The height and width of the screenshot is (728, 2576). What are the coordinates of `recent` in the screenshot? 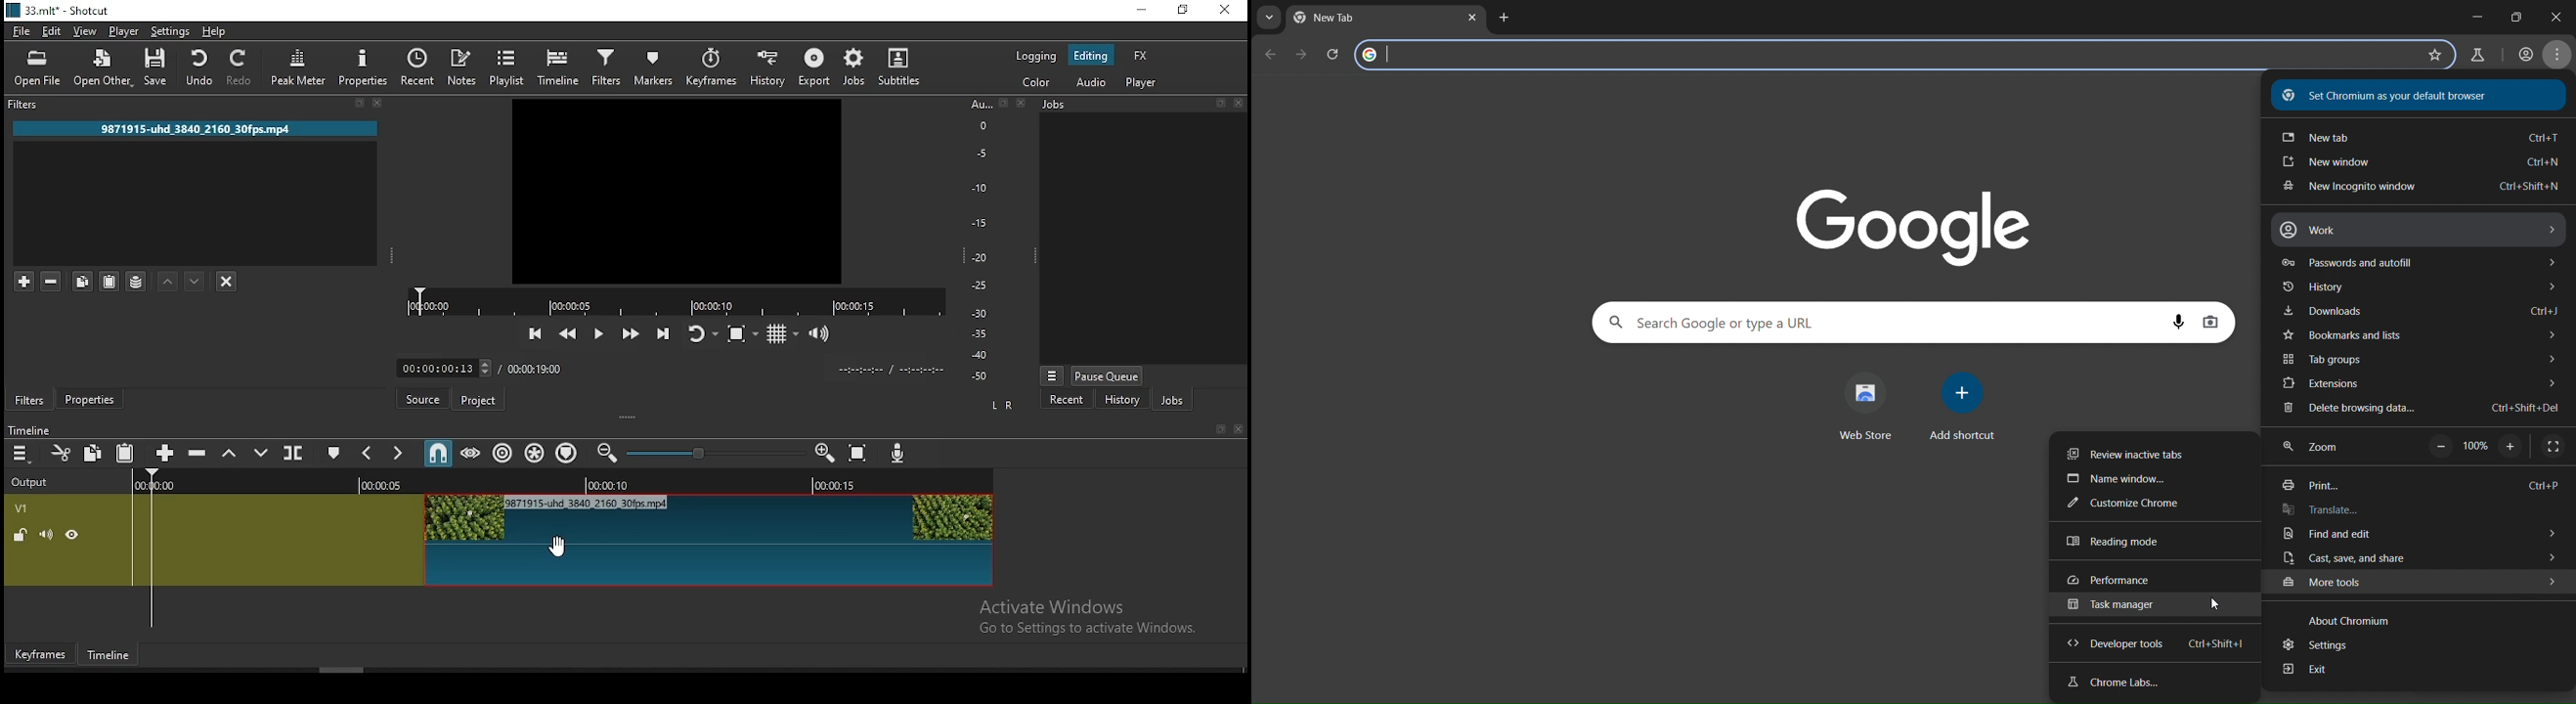 It's located at (1076, 399).